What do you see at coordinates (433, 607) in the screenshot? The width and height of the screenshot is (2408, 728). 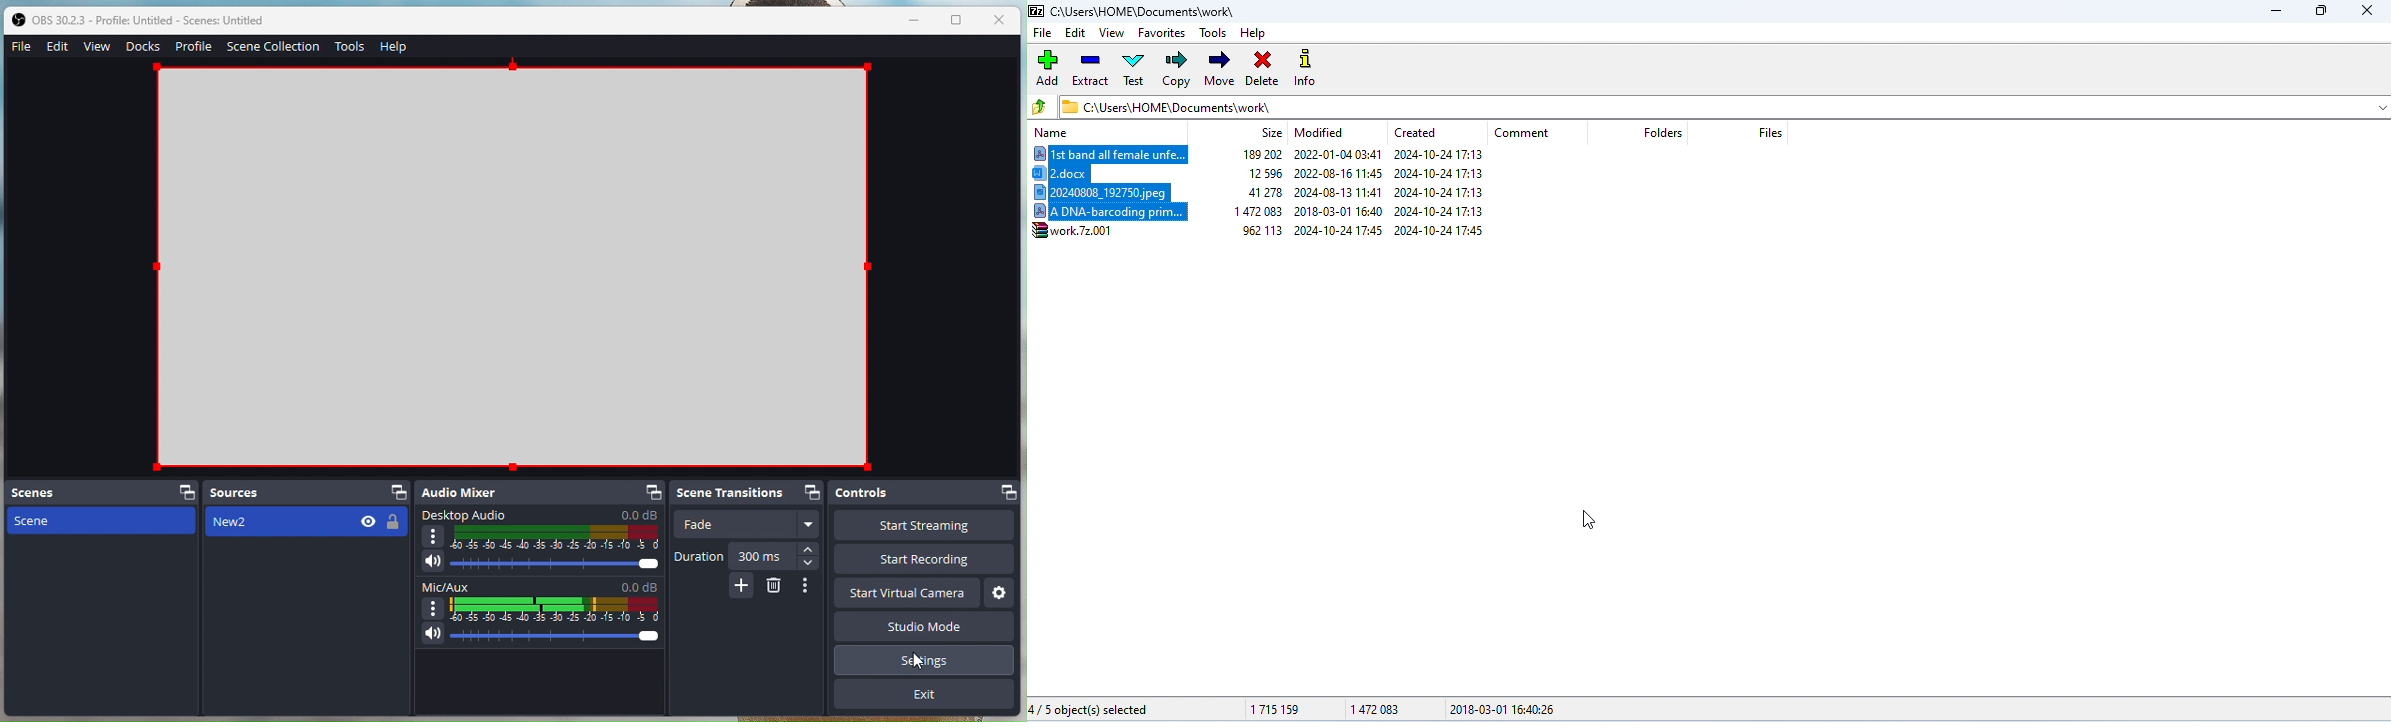 I see `more options` at bounding box center [433, 607].